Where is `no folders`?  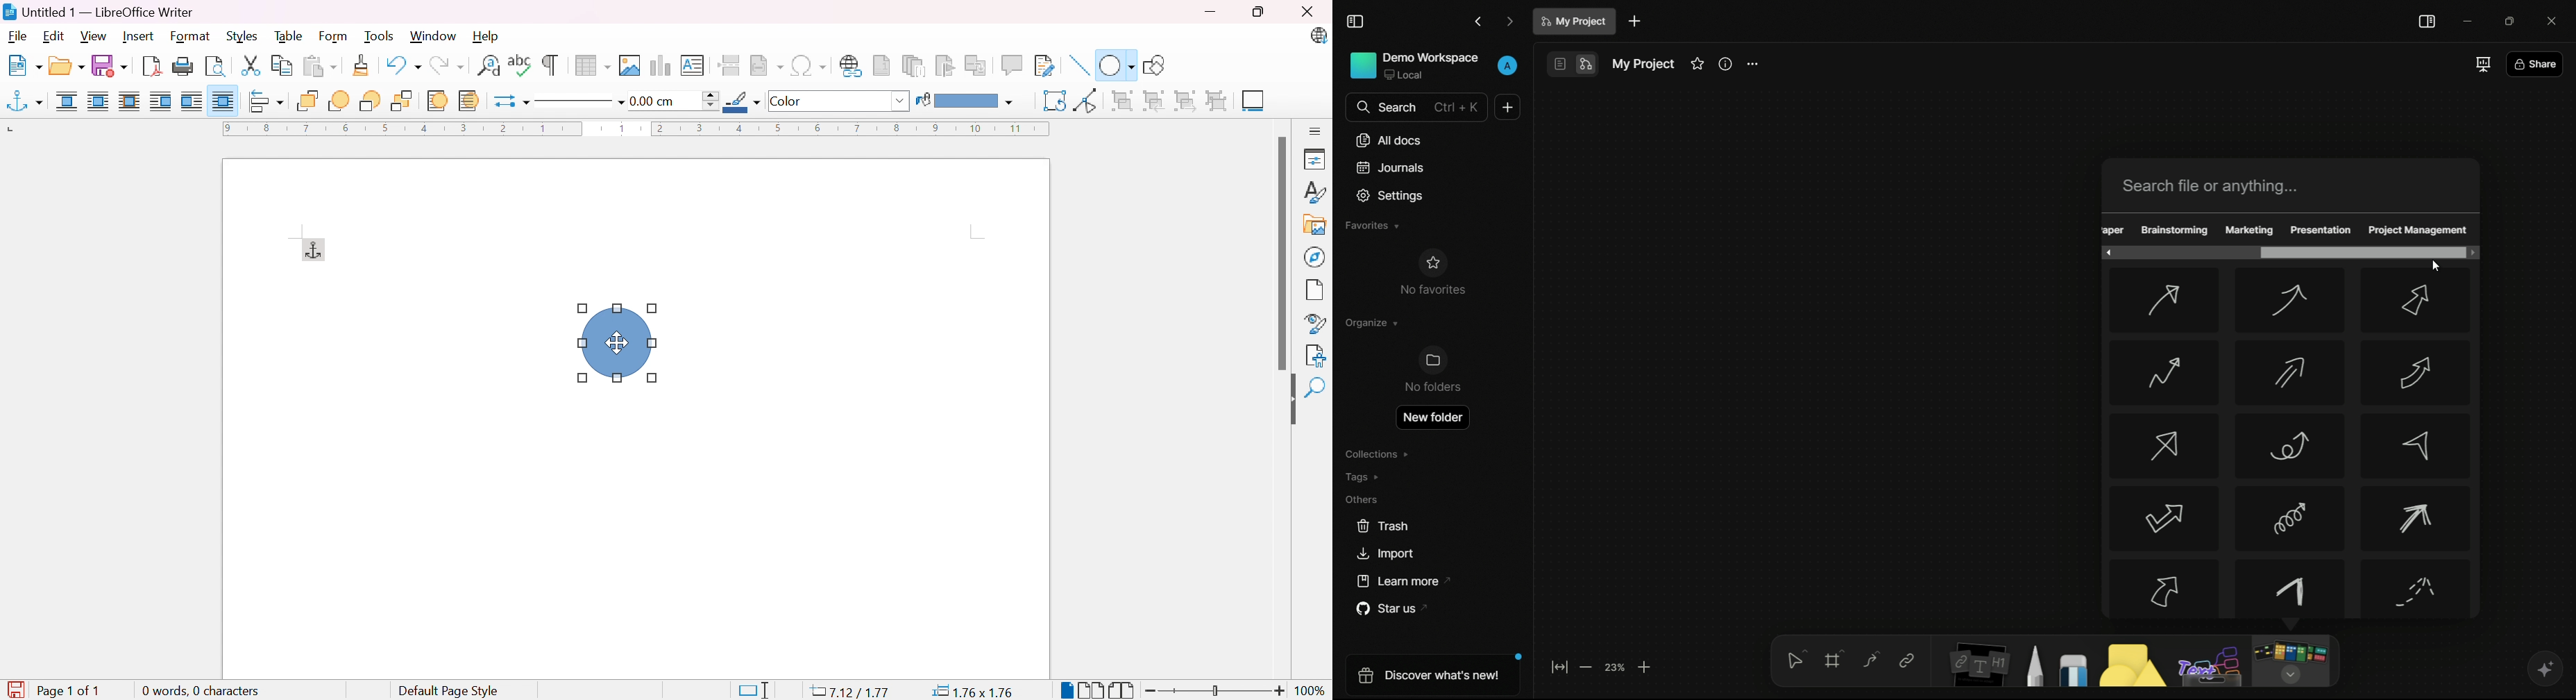
no folders is located at coordinates (1432, 369).